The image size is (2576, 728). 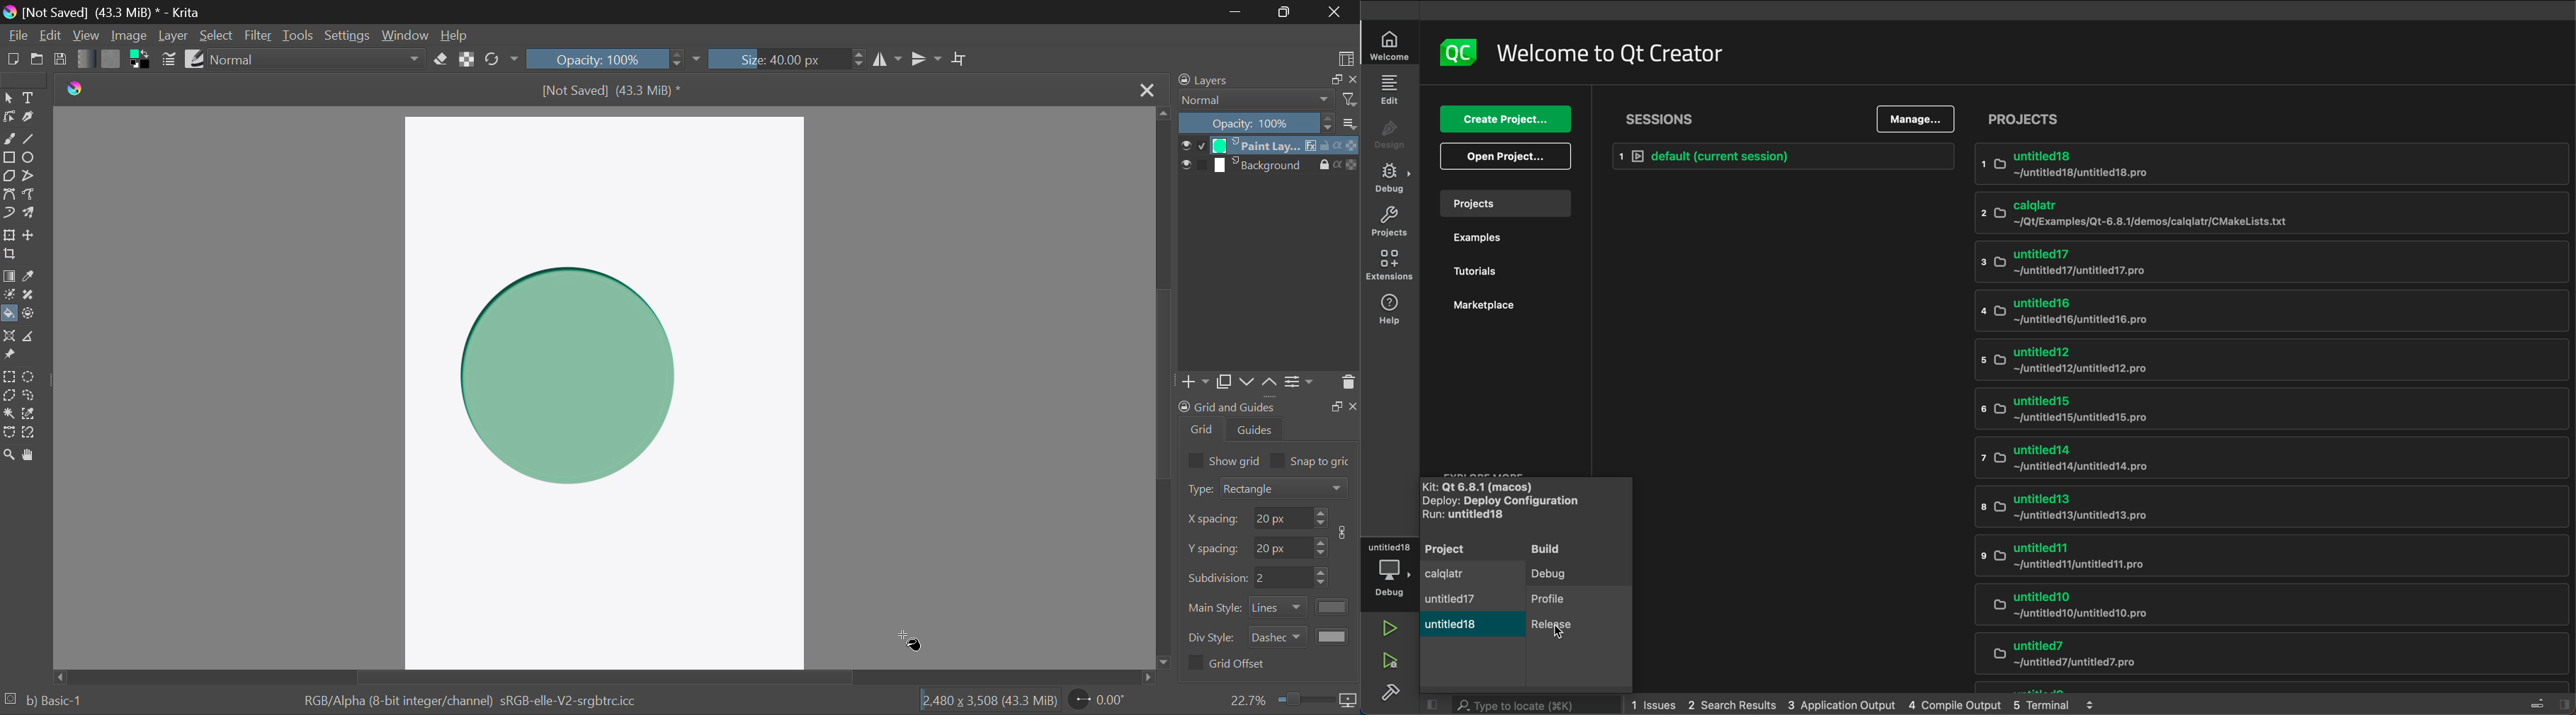 What do you see at coordinates (142, 62) in the screenshot?
I see `Colors in Use` at bounding box center [142, 62].